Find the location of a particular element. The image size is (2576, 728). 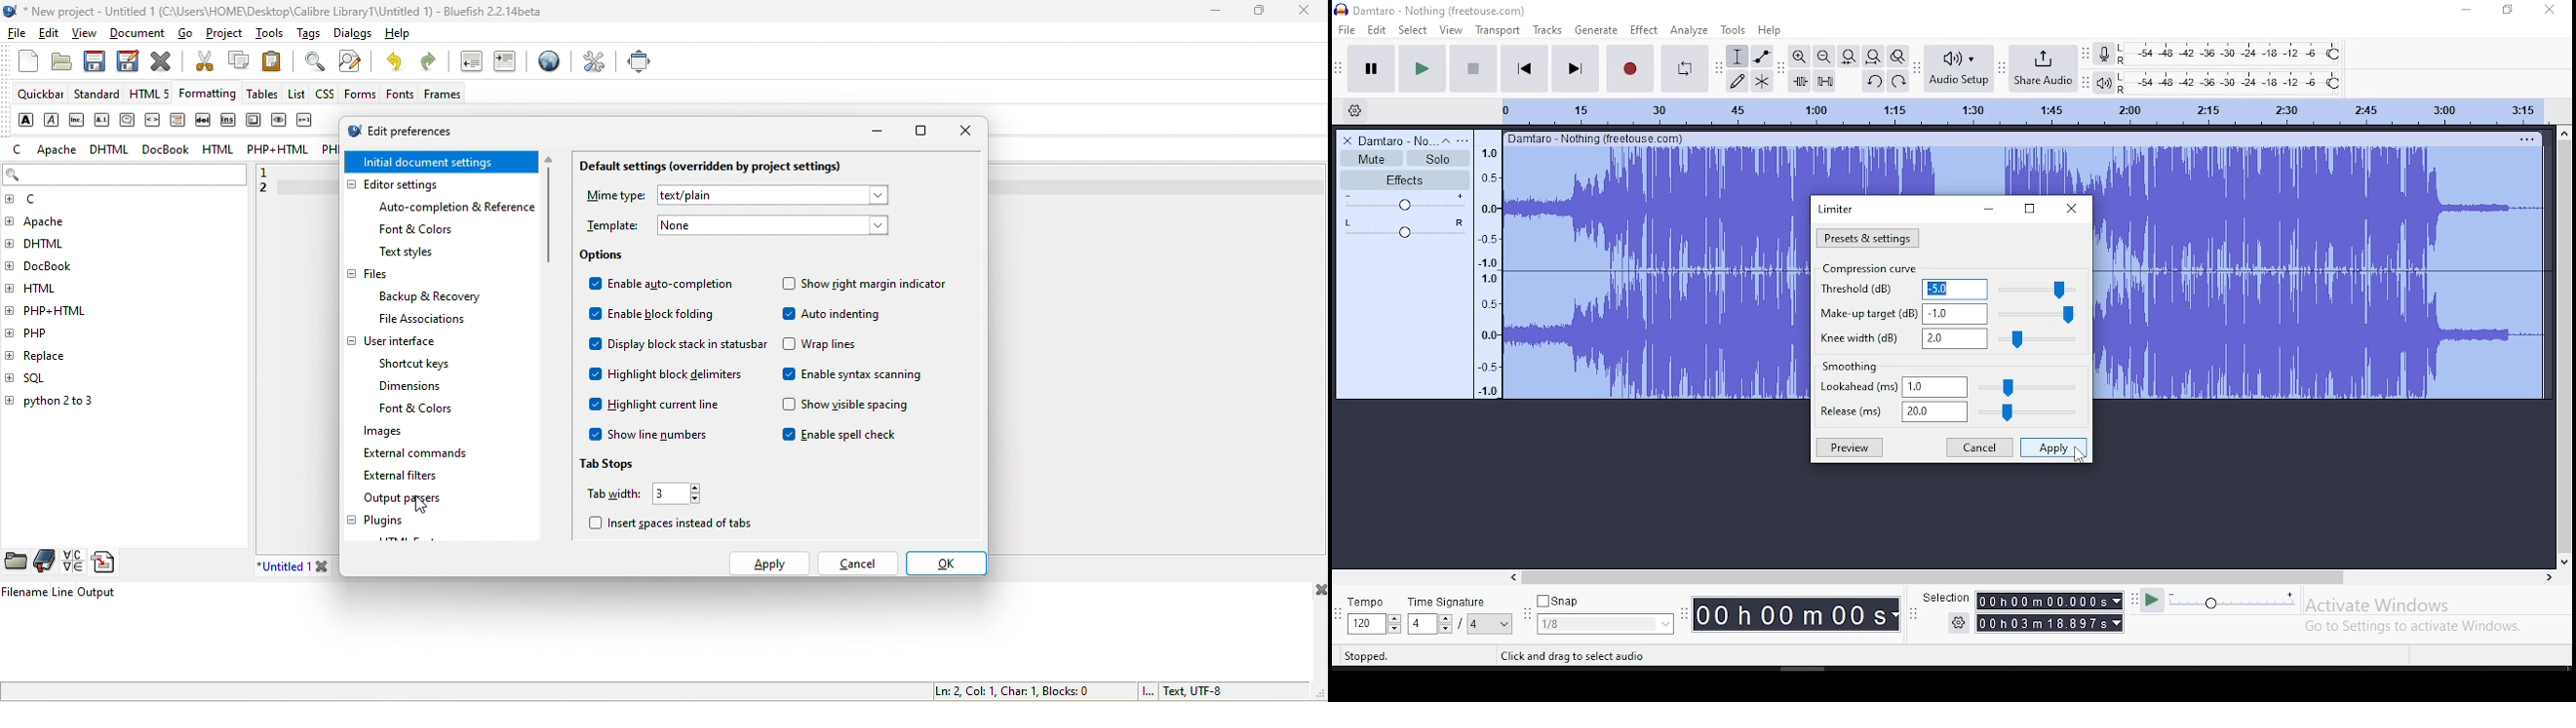

selection is located at coordinates (1943, 595).